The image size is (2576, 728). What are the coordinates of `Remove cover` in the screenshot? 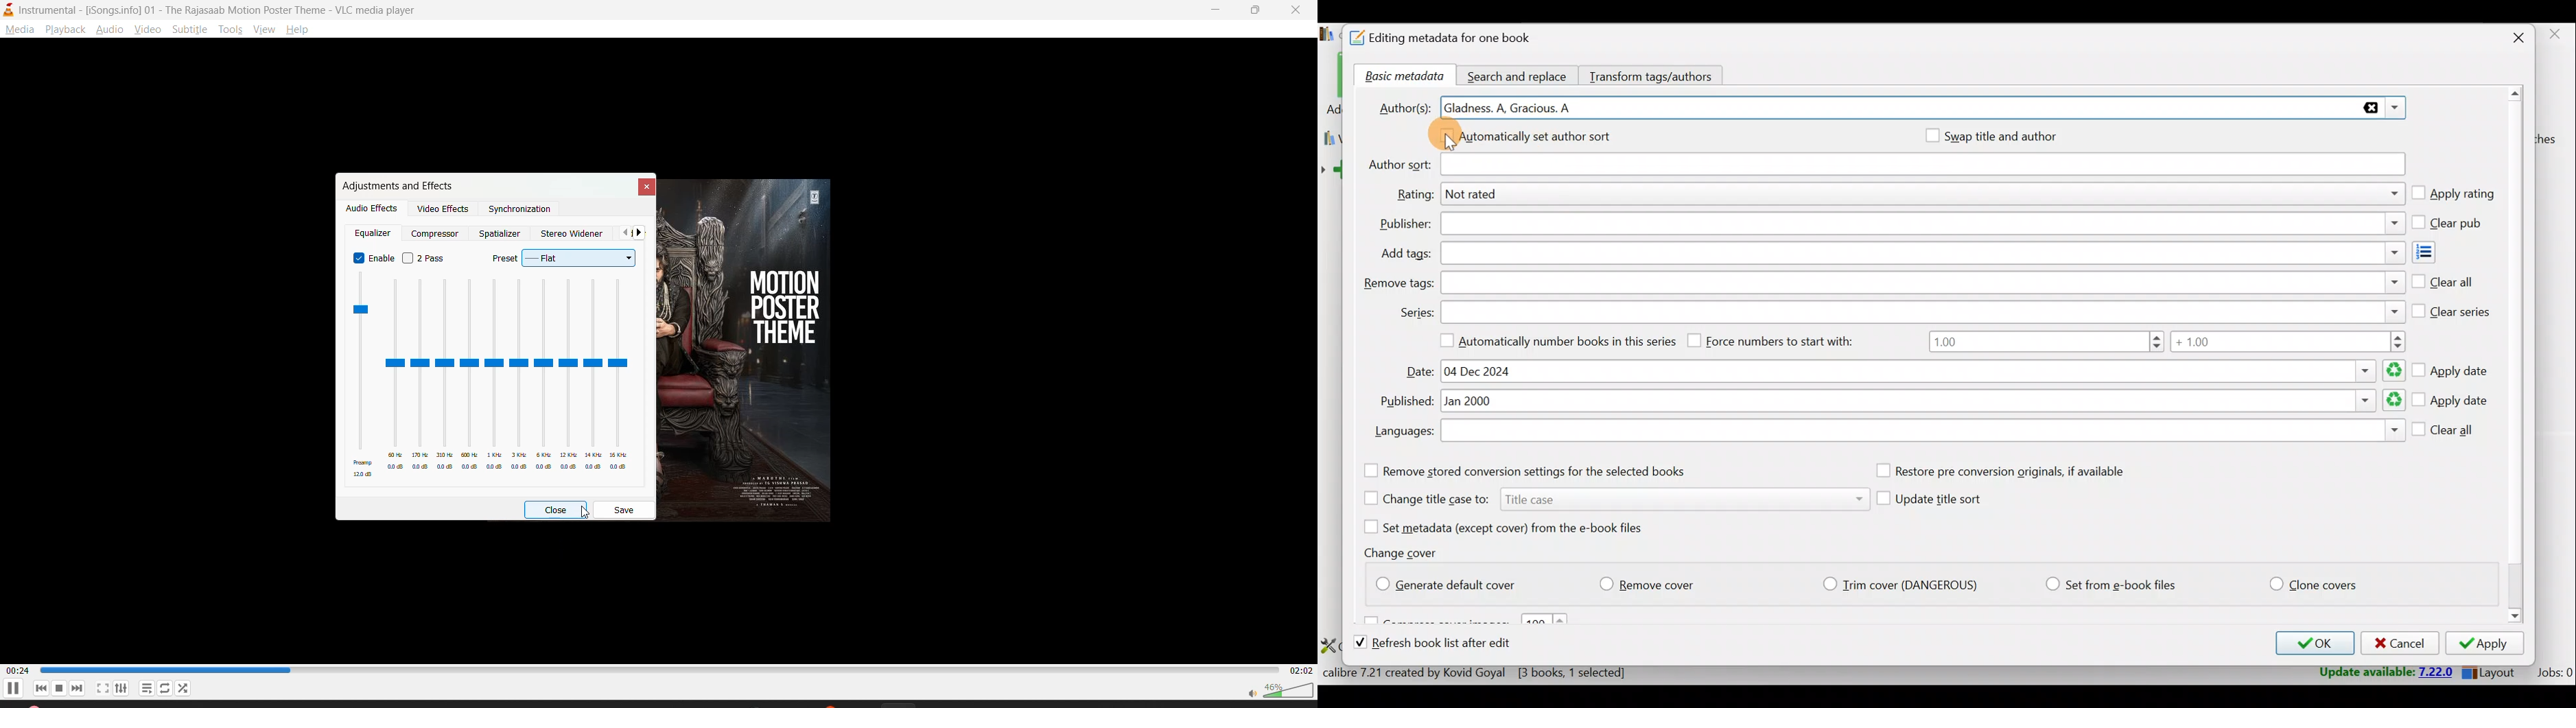 It's located at (1655, 581).